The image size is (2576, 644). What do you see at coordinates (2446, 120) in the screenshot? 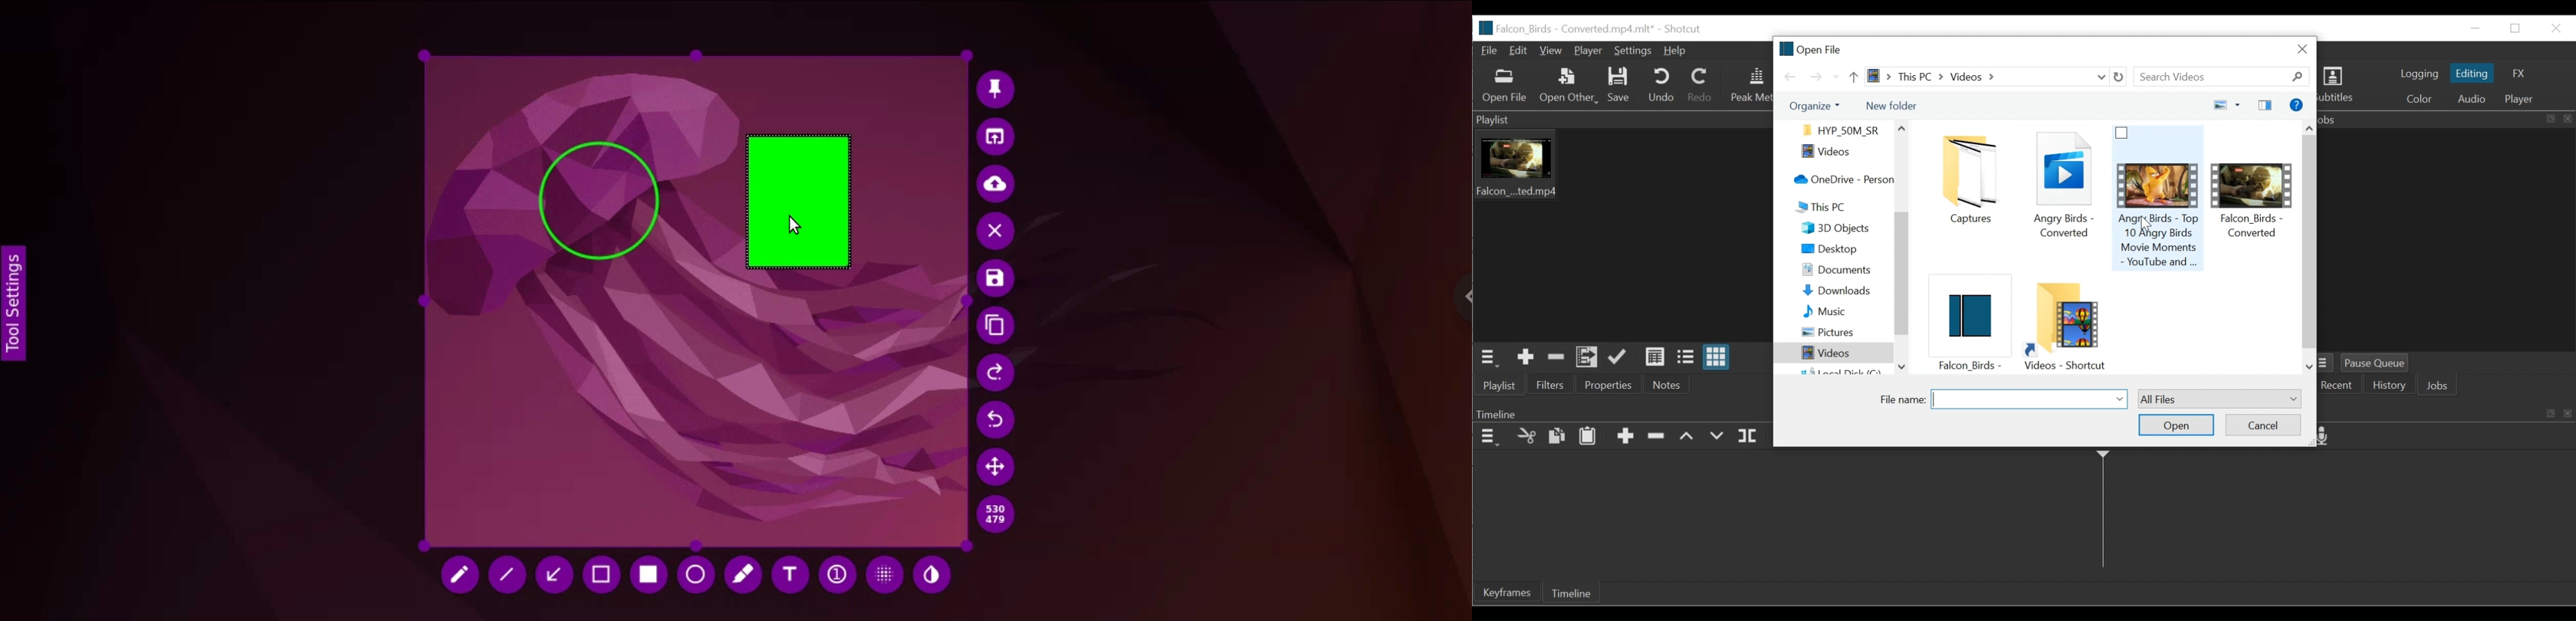
I see `Jobs Panel` at bounding box center [2446, 120].